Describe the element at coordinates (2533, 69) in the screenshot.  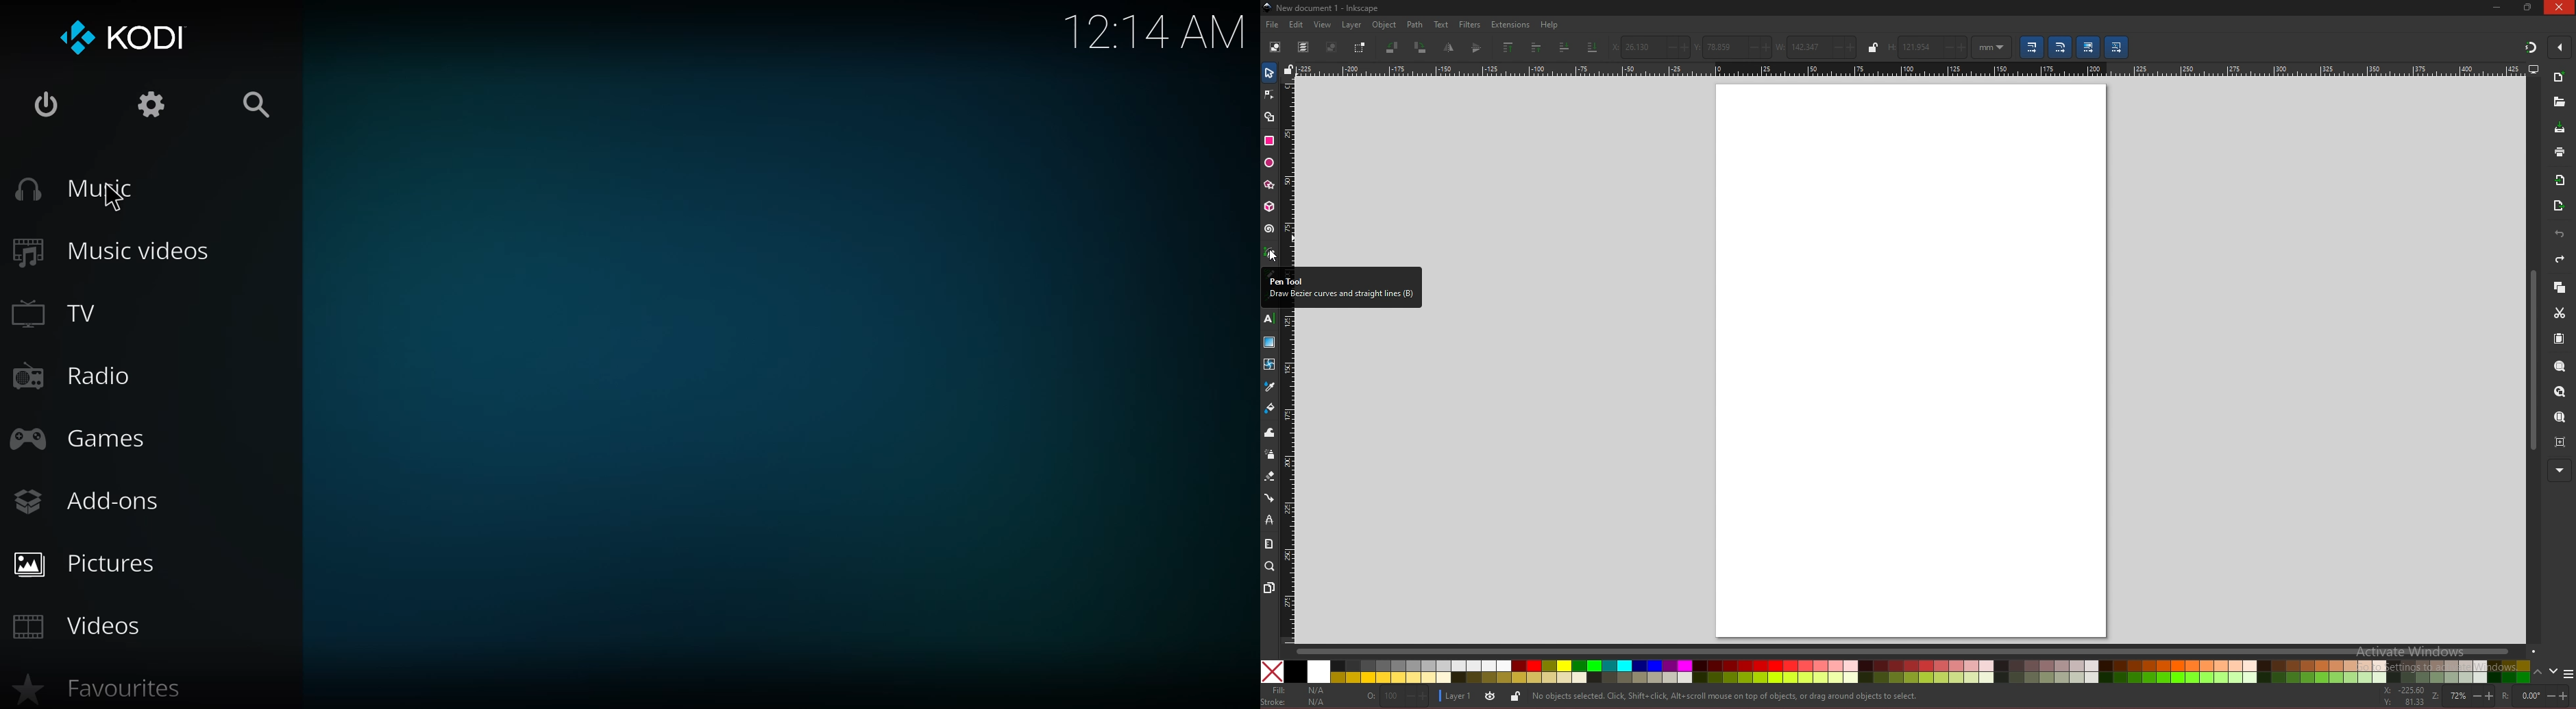
I see `display options` at that location.